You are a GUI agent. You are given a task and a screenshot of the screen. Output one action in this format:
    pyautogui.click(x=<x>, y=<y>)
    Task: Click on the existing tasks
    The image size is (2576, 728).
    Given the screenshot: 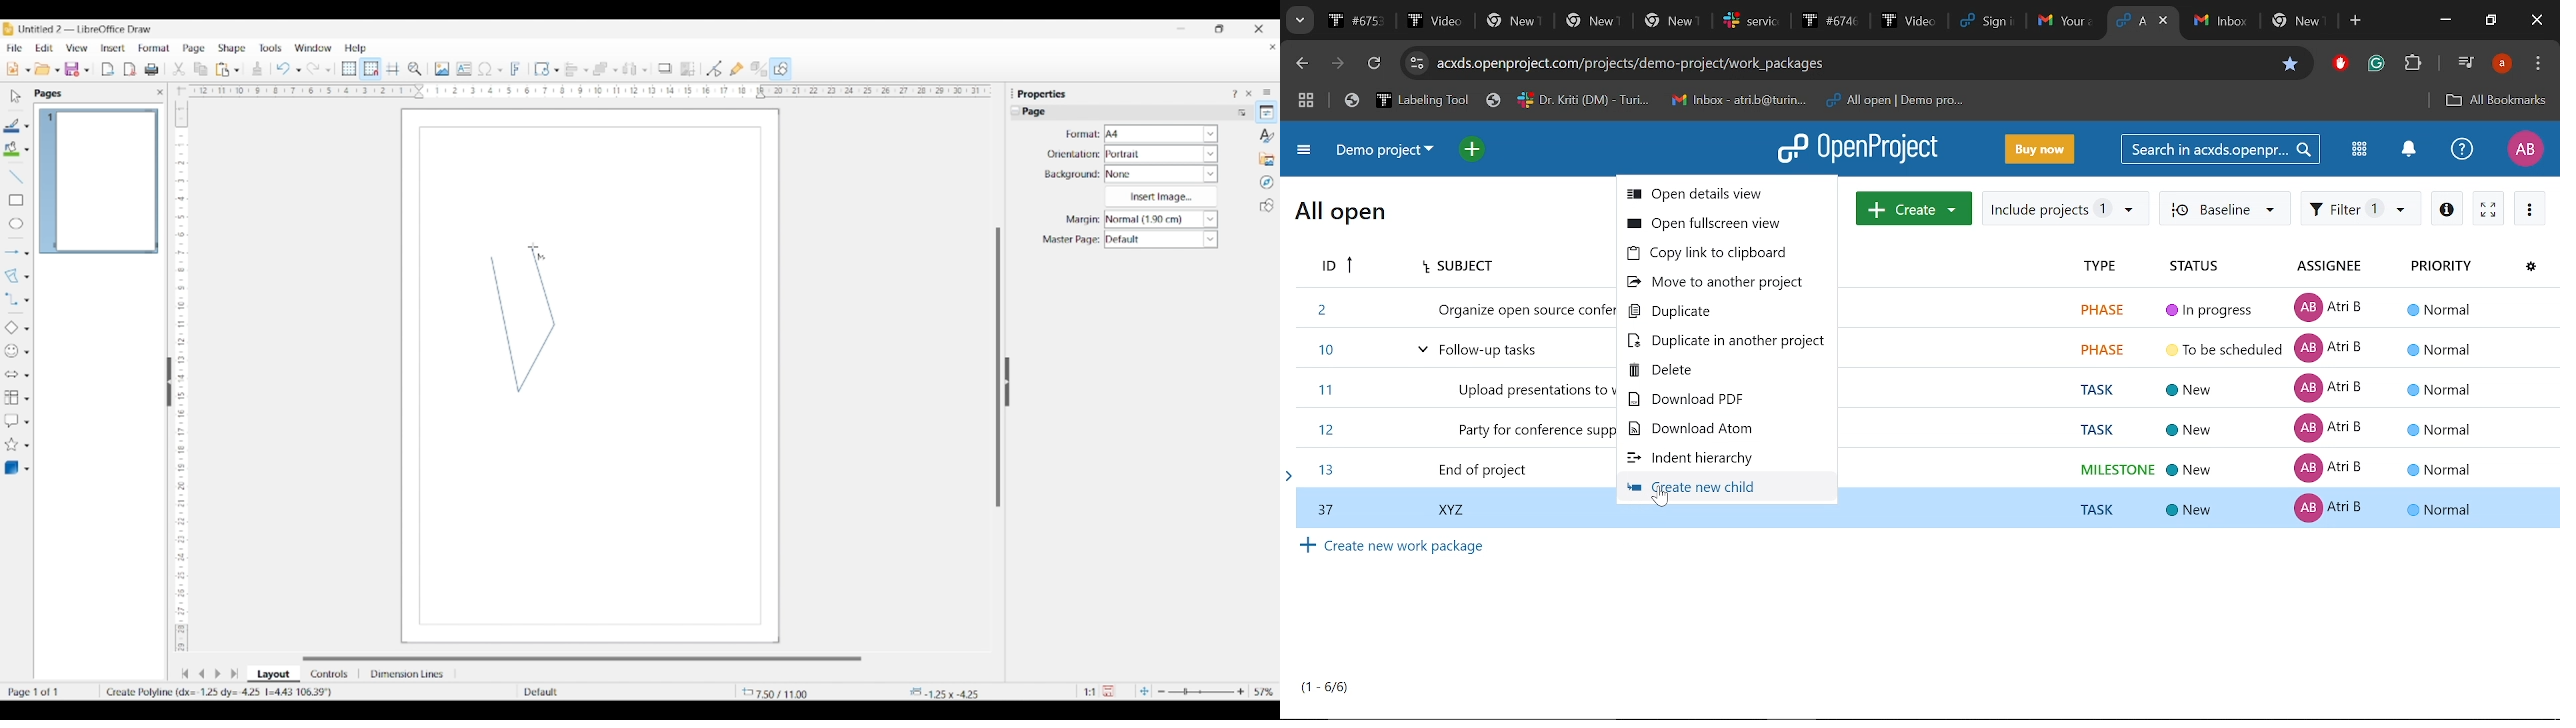 What is the action you would take?
    pyautogui.click(x=2230, y=391)
    